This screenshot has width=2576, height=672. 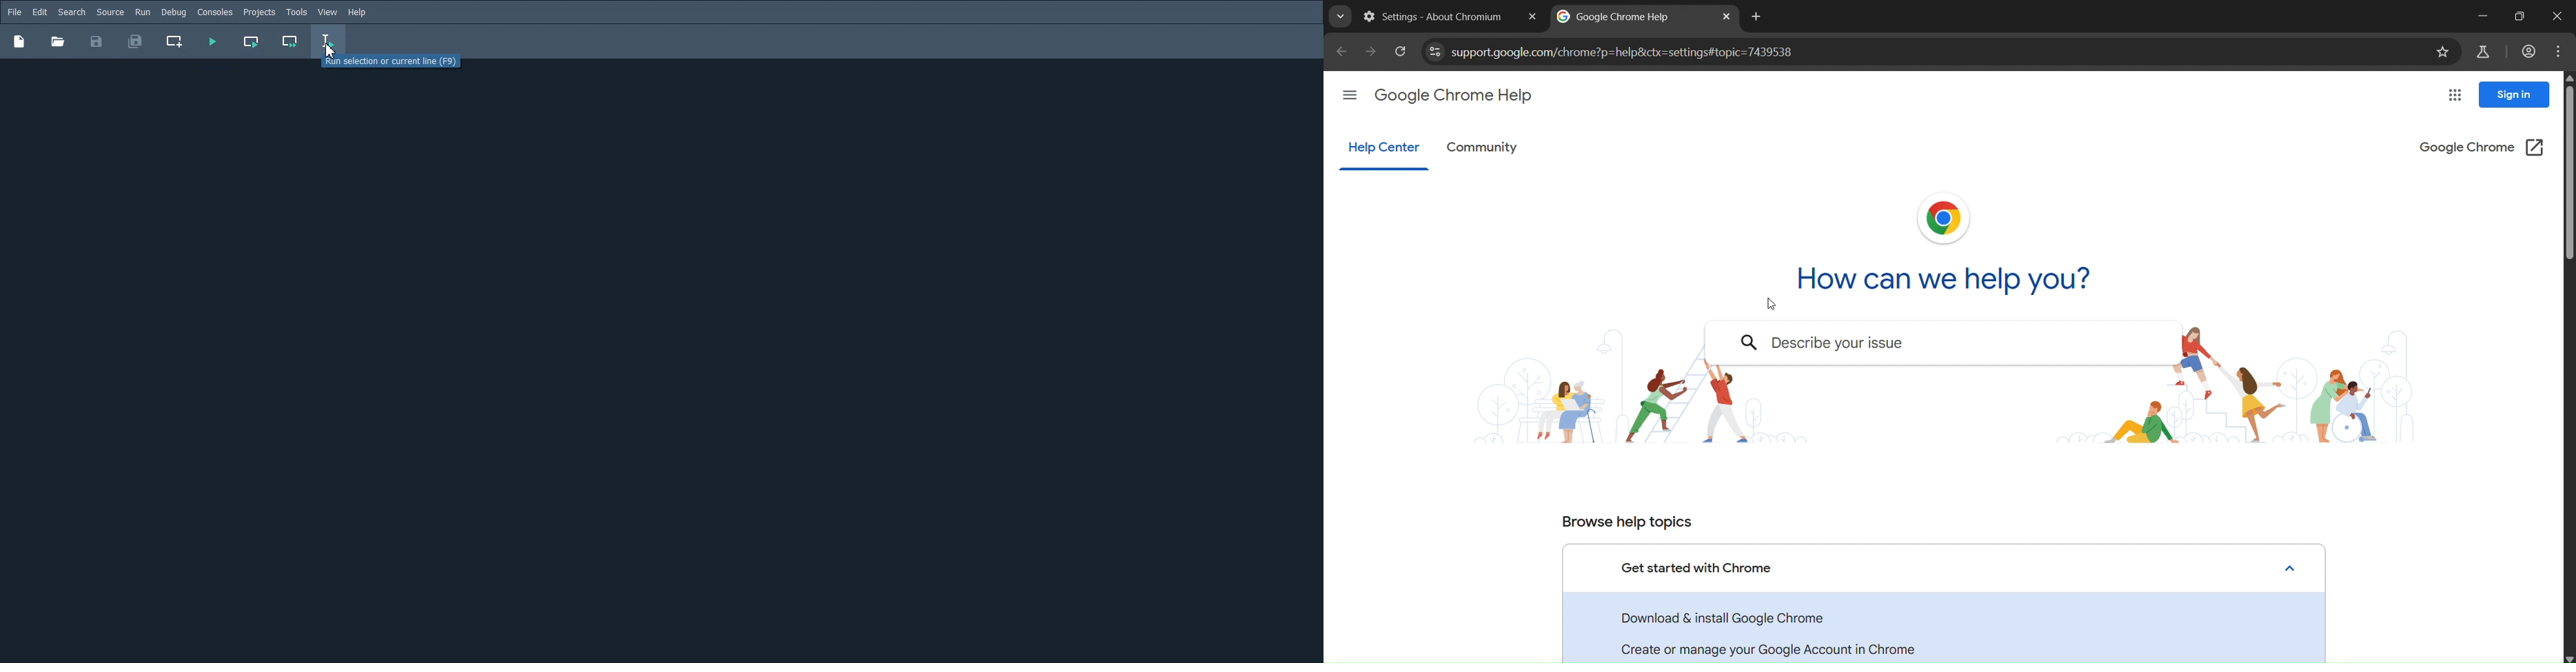 What do you see at coordinates (1436, 50) in the screenshot?
I see `information` at bounding box center [1436, 50].